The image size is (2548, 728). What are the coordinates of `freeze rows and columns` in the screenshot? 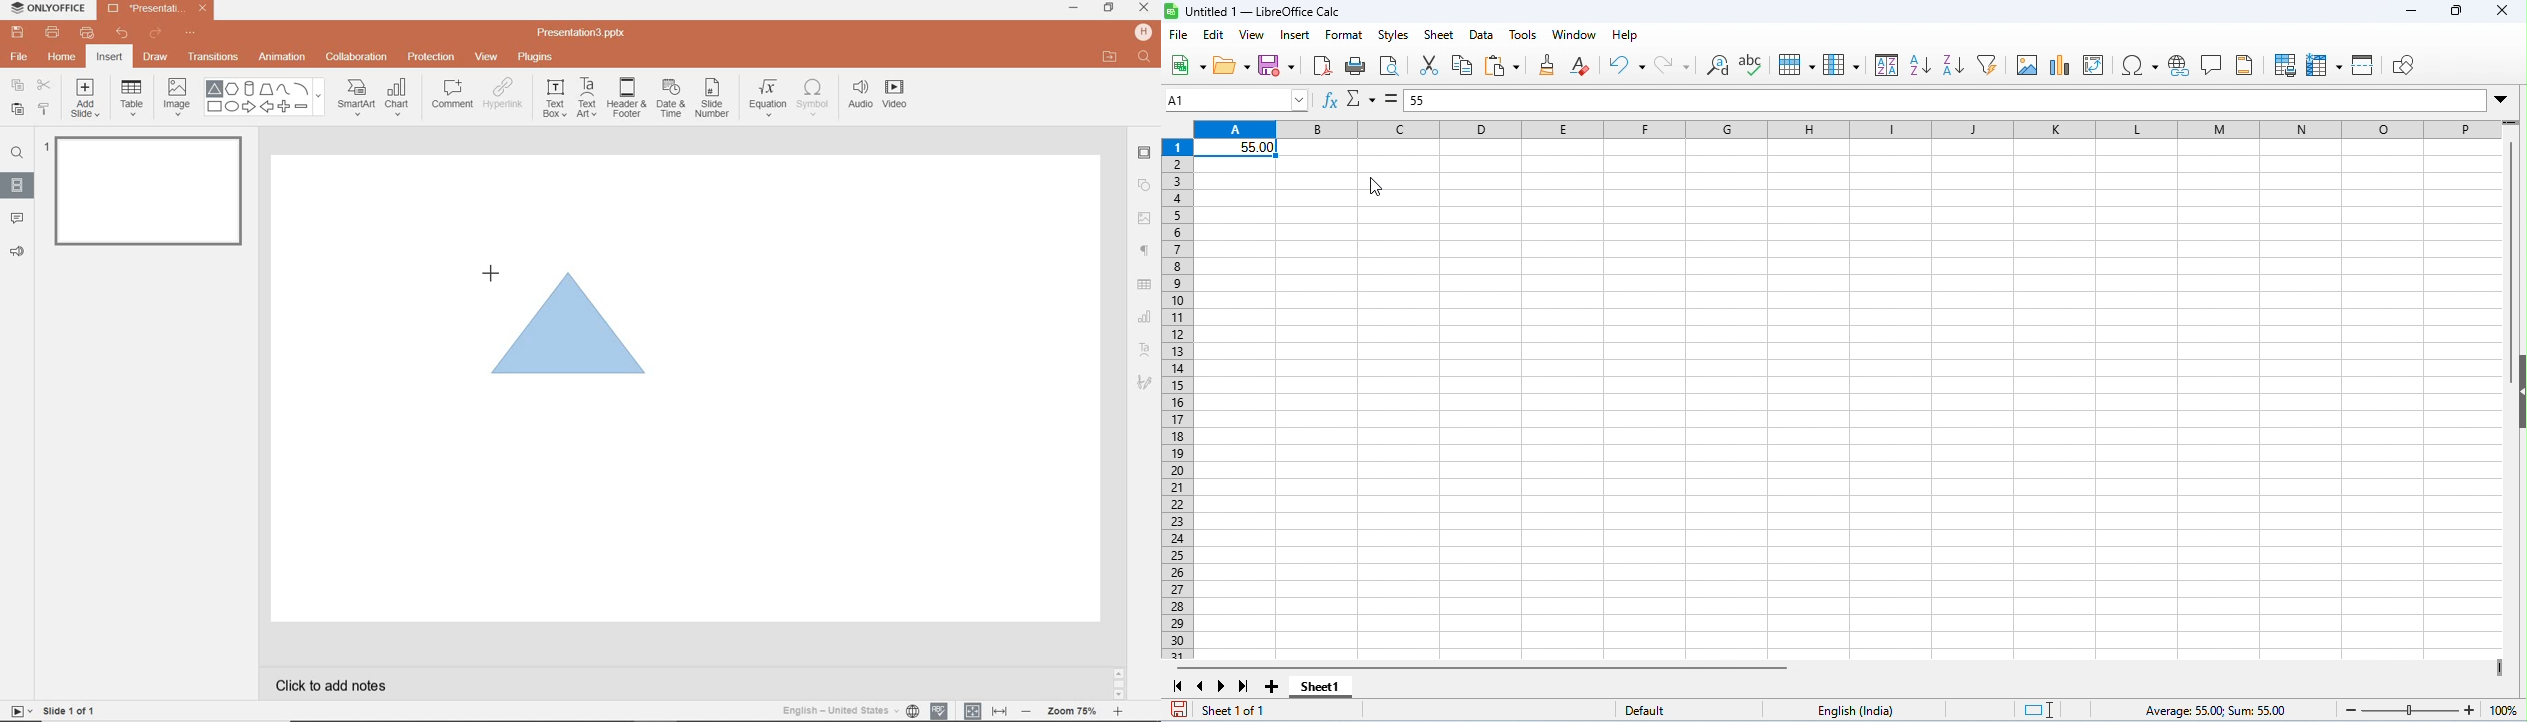 It's located at (2324, 65).